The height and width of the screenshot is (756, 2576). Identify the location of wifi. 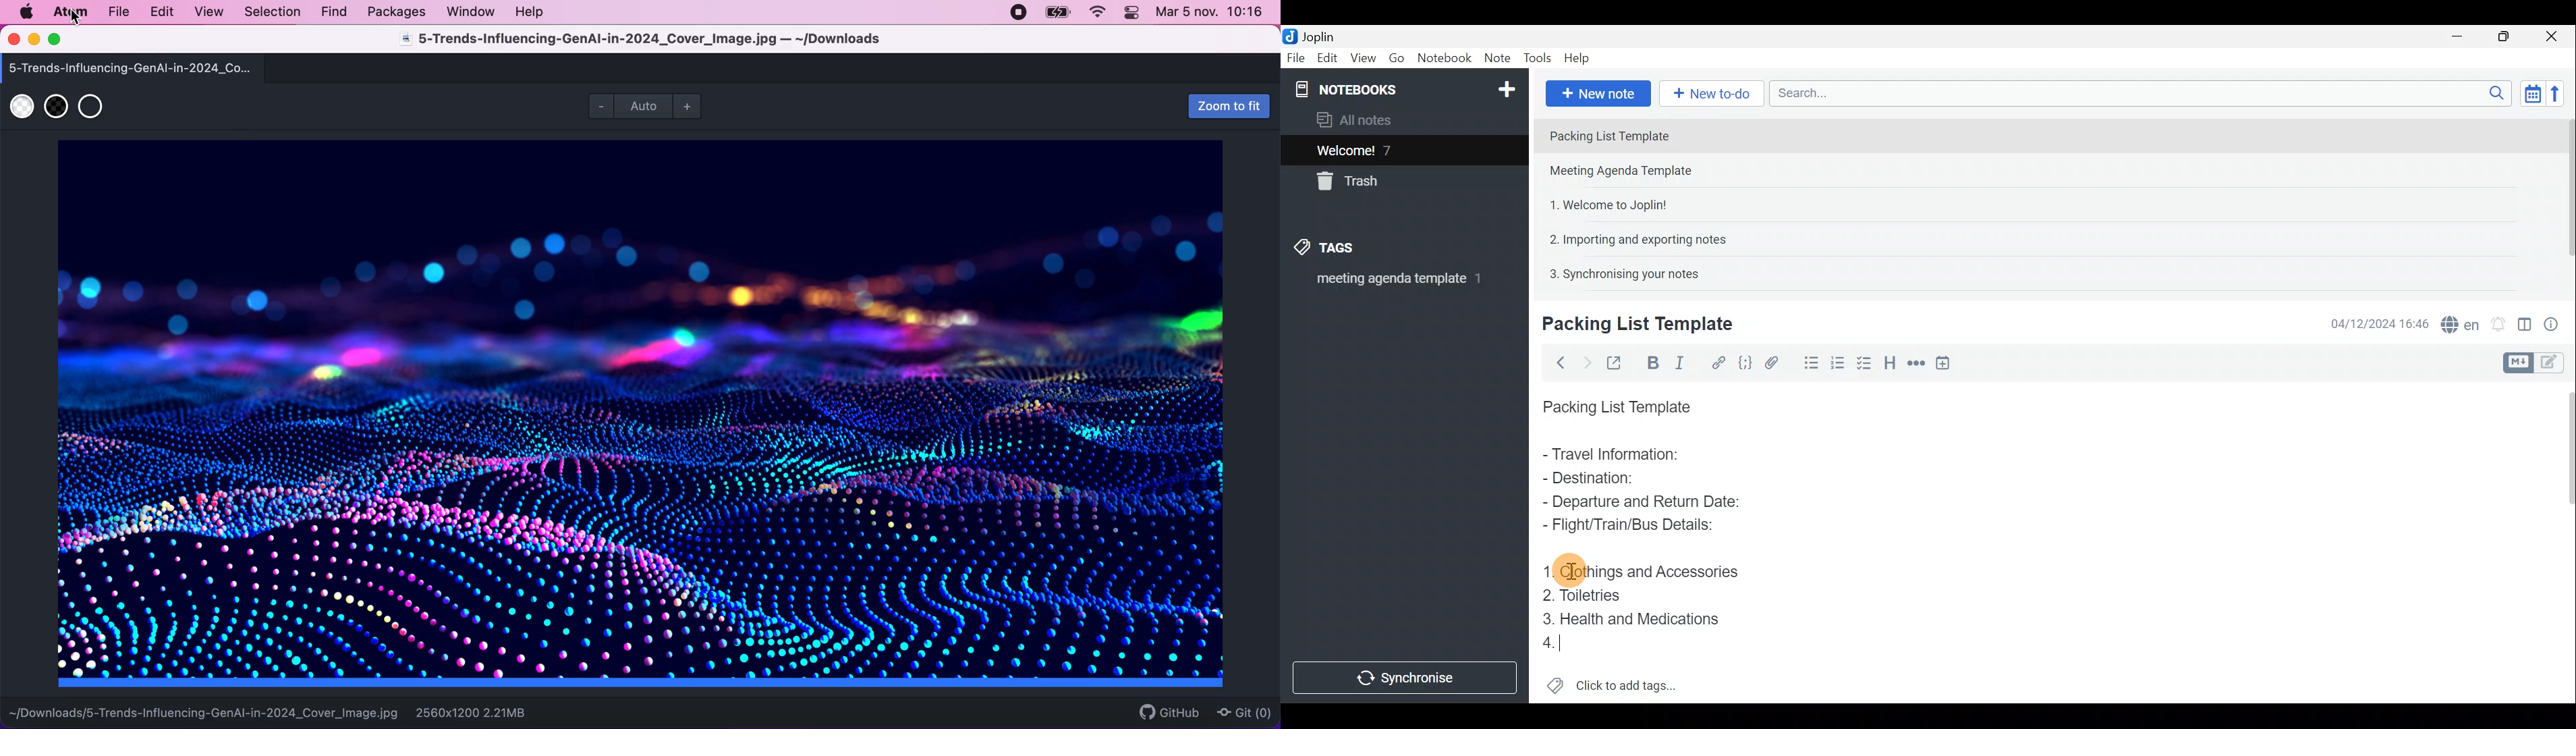
(1096, 13).